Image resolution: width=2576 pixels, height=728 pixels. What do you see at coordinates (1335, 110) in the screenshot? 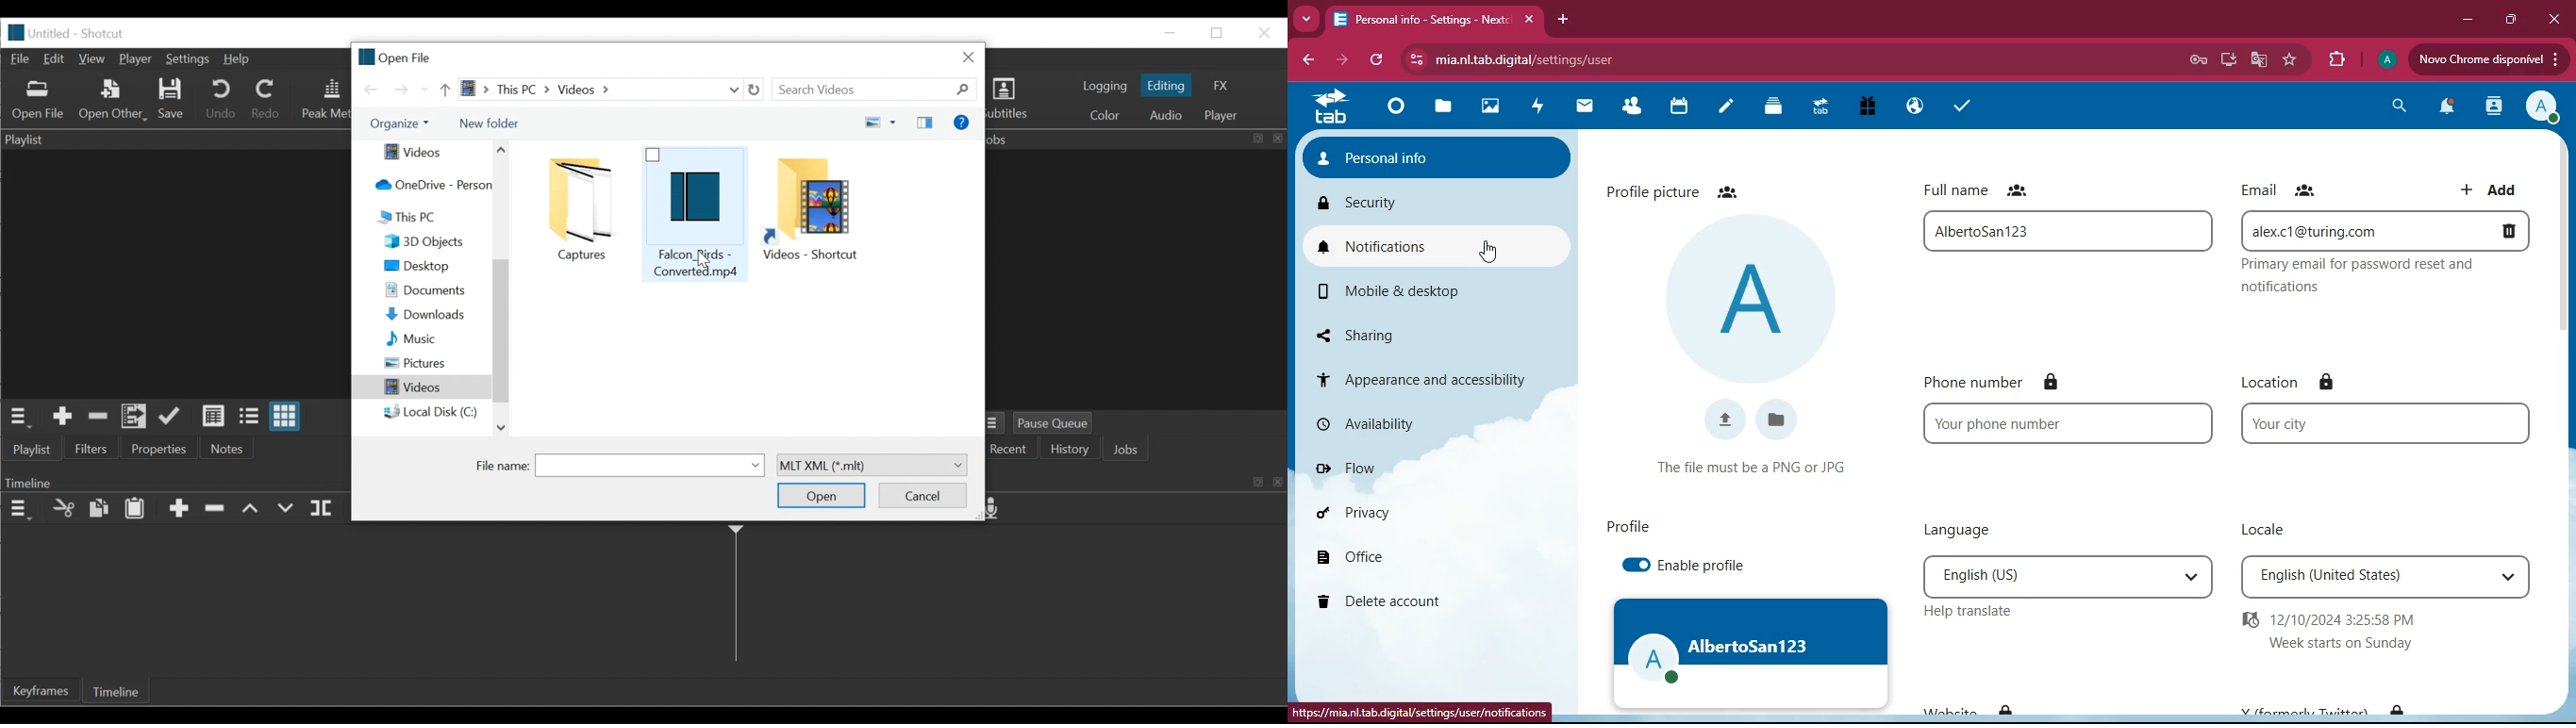
I see `tab` at bounding box center [1335, 110].